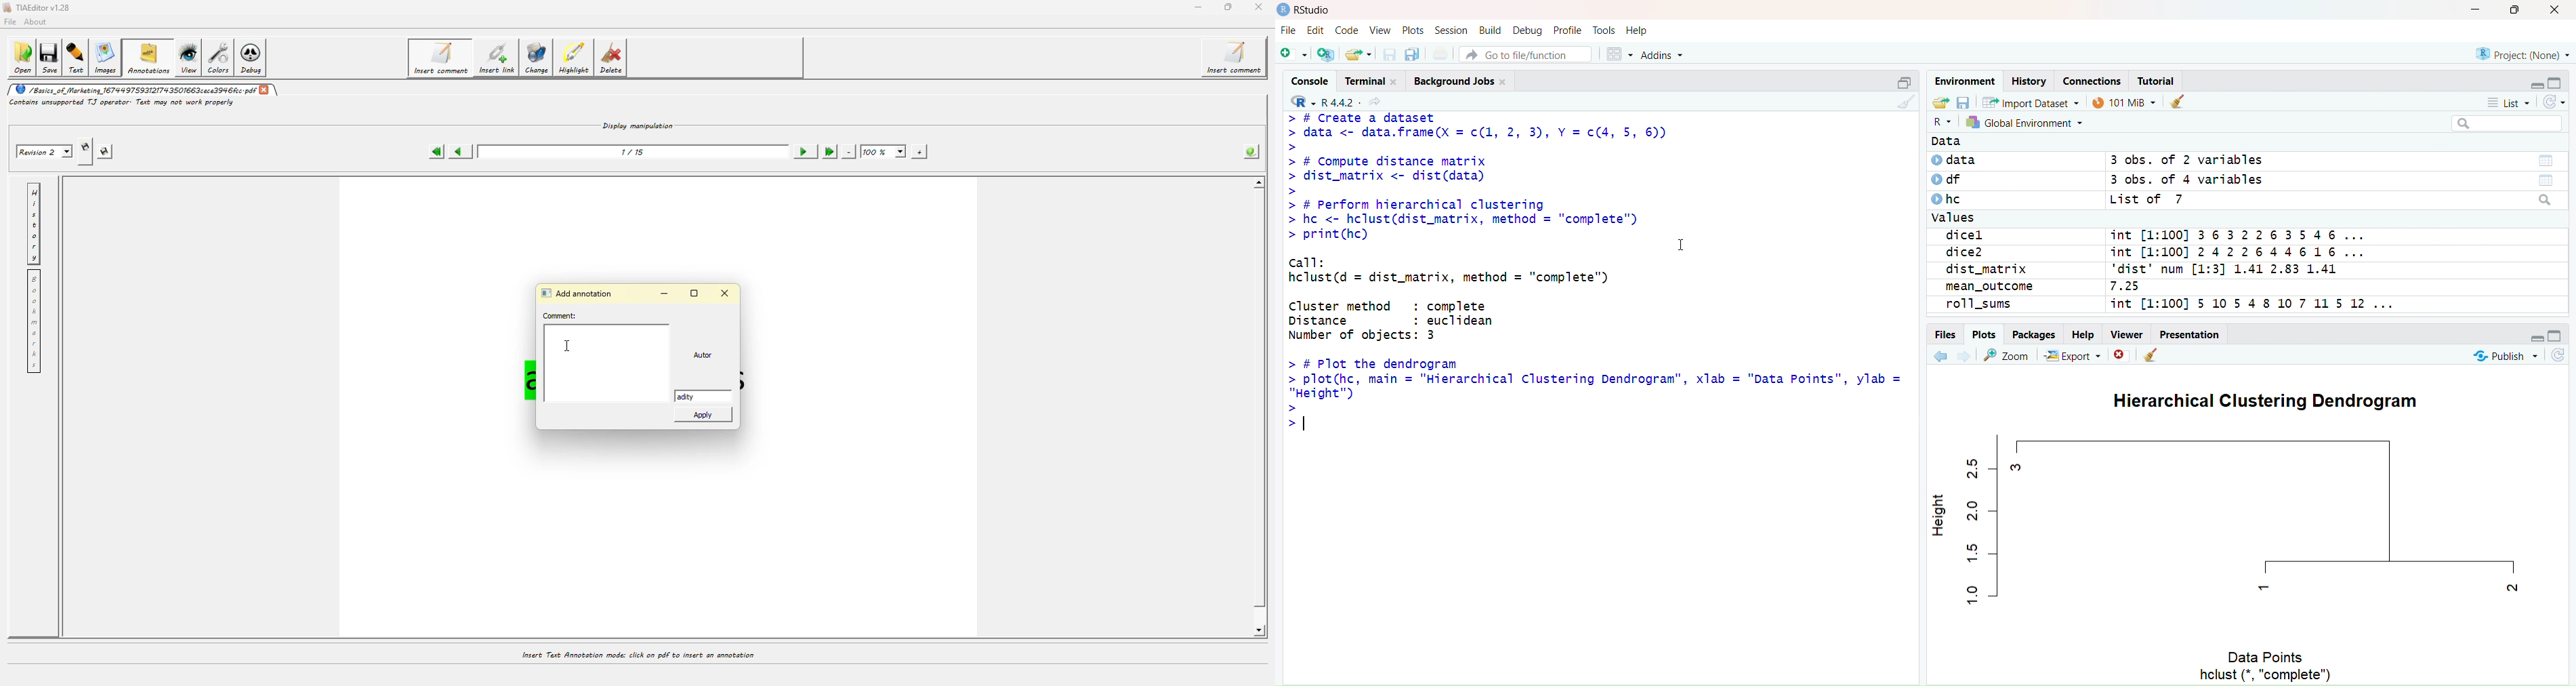  Describe the element at coordinates (1966, 356) in the screenshot. I see `Go forward to the next source location (Ctrl + F10)` at that location.